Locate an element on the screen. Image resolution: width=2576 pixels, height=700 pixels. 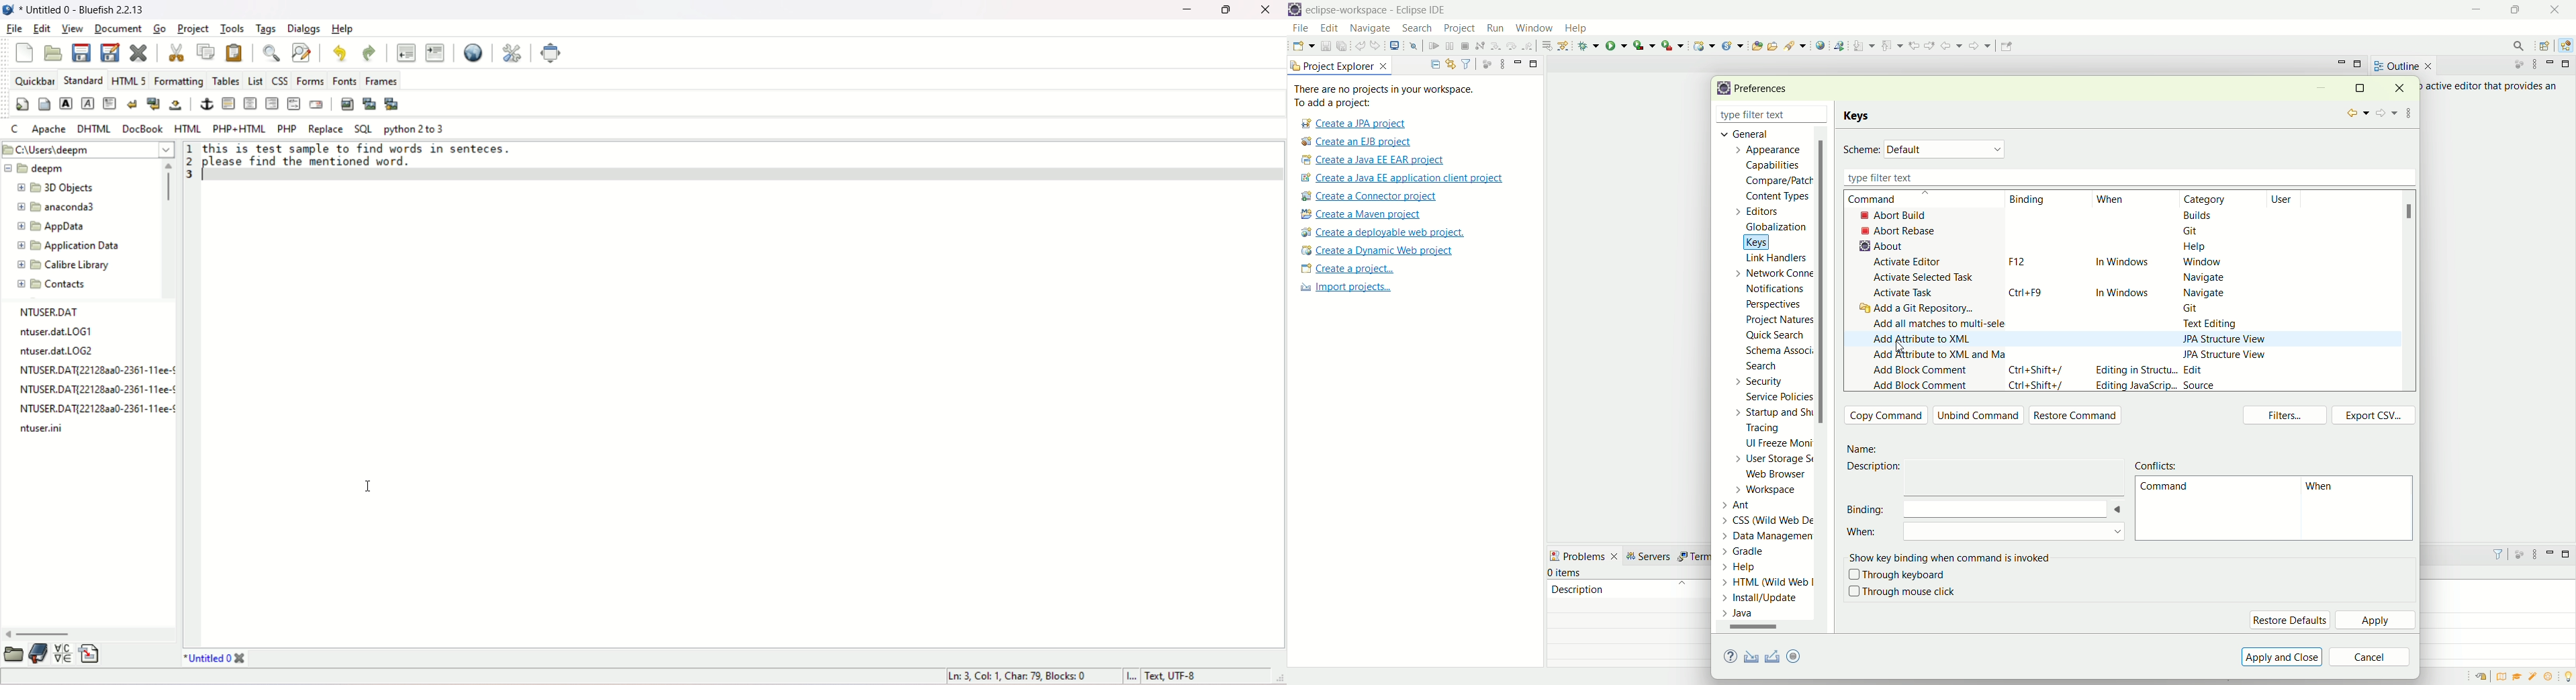
> HTML (Wild Web | is located at coordinates (1768, 583).